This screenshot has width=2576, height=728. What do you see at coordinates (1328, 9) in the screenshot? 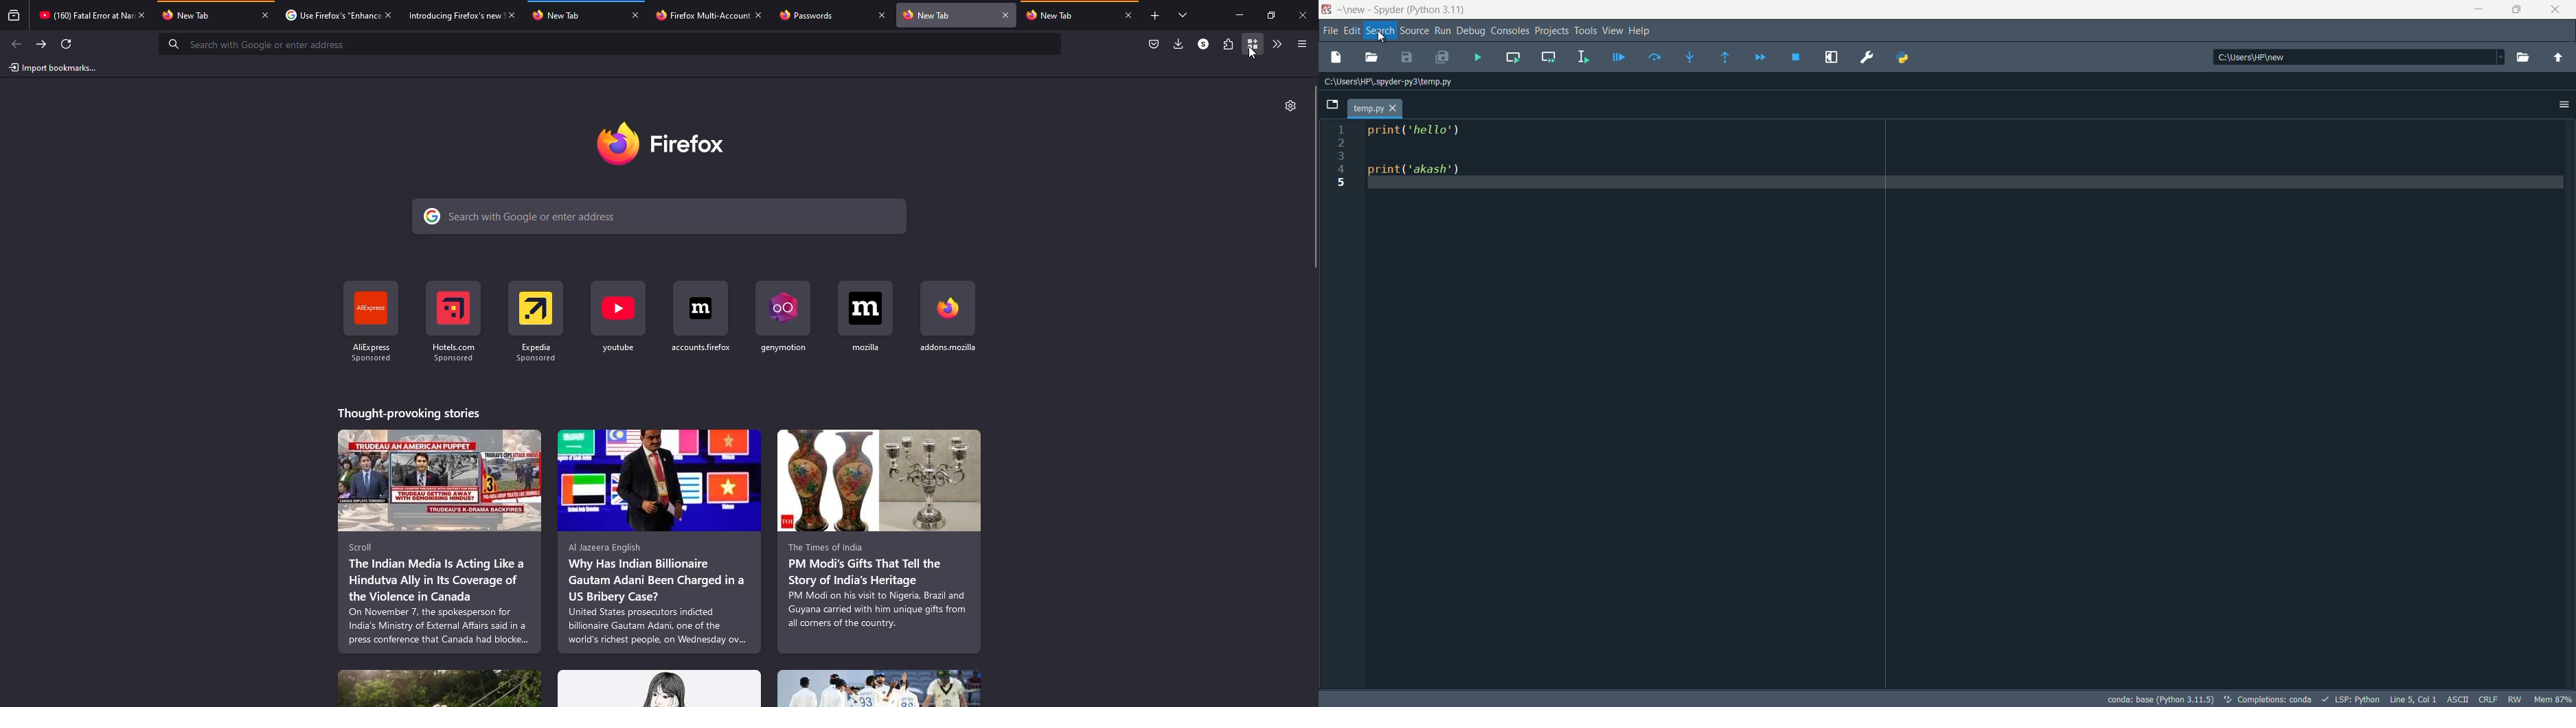
I see `app icon` at bounding box center [1328, 9].